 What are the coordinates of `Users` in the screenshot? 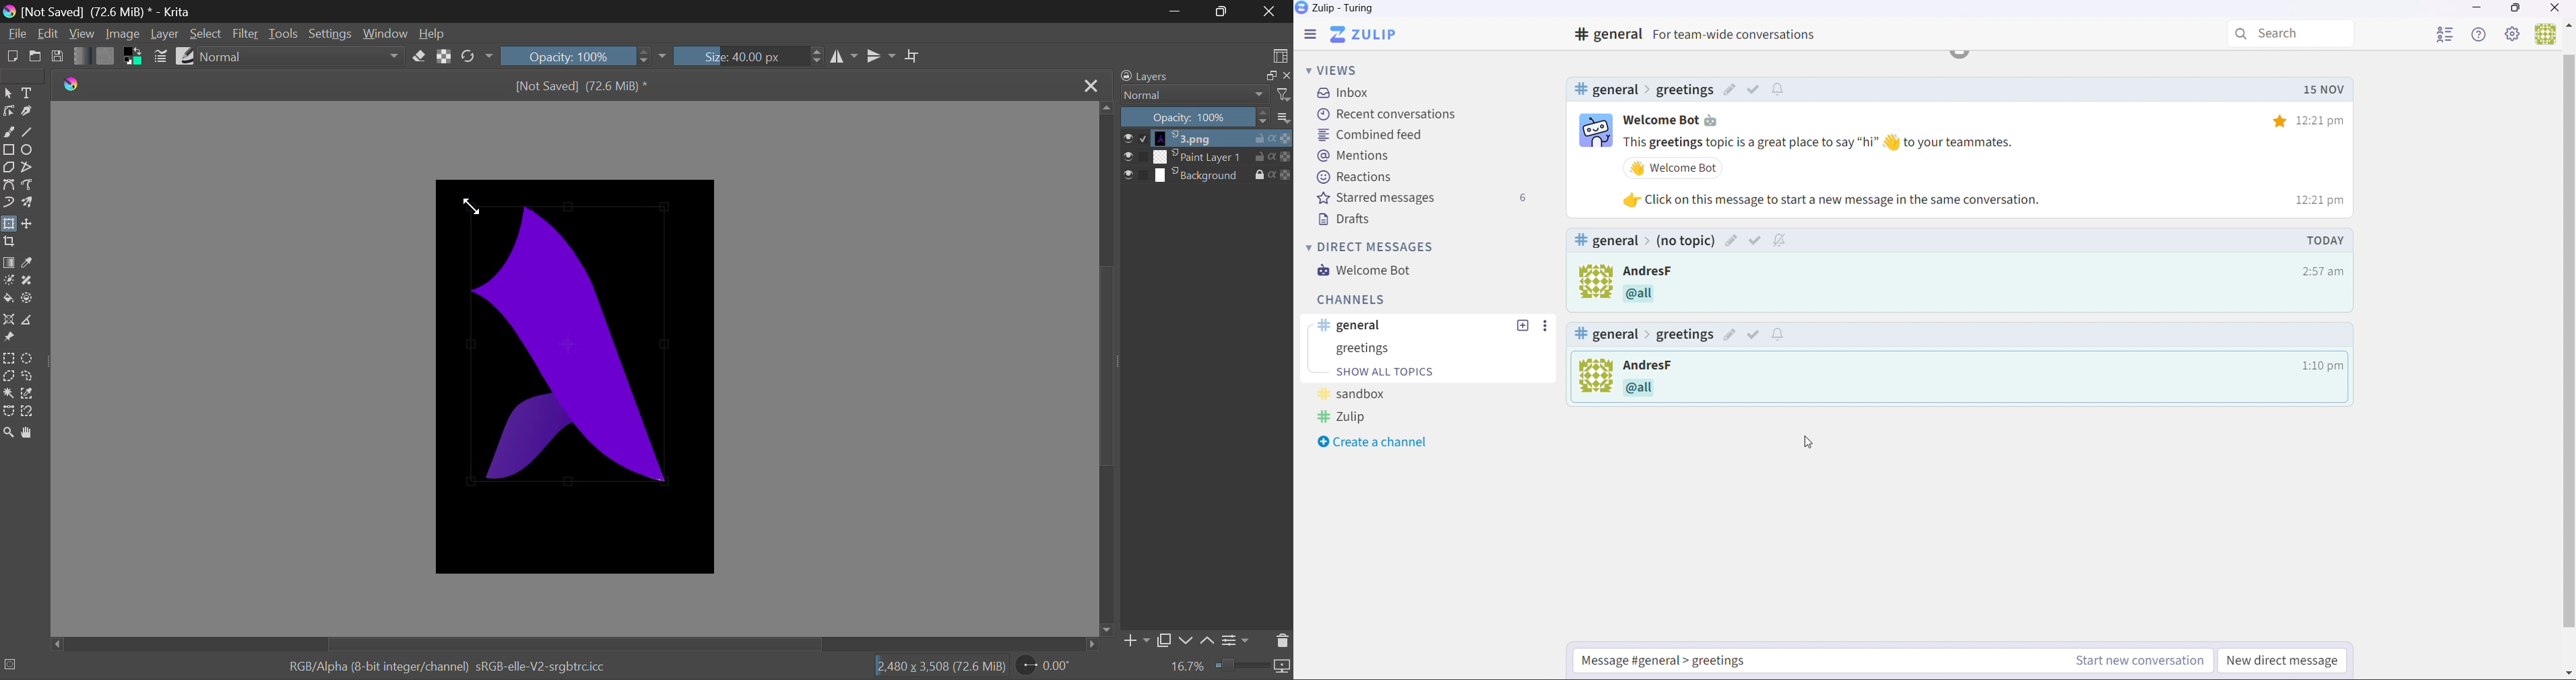 It's located at (2546, 35).